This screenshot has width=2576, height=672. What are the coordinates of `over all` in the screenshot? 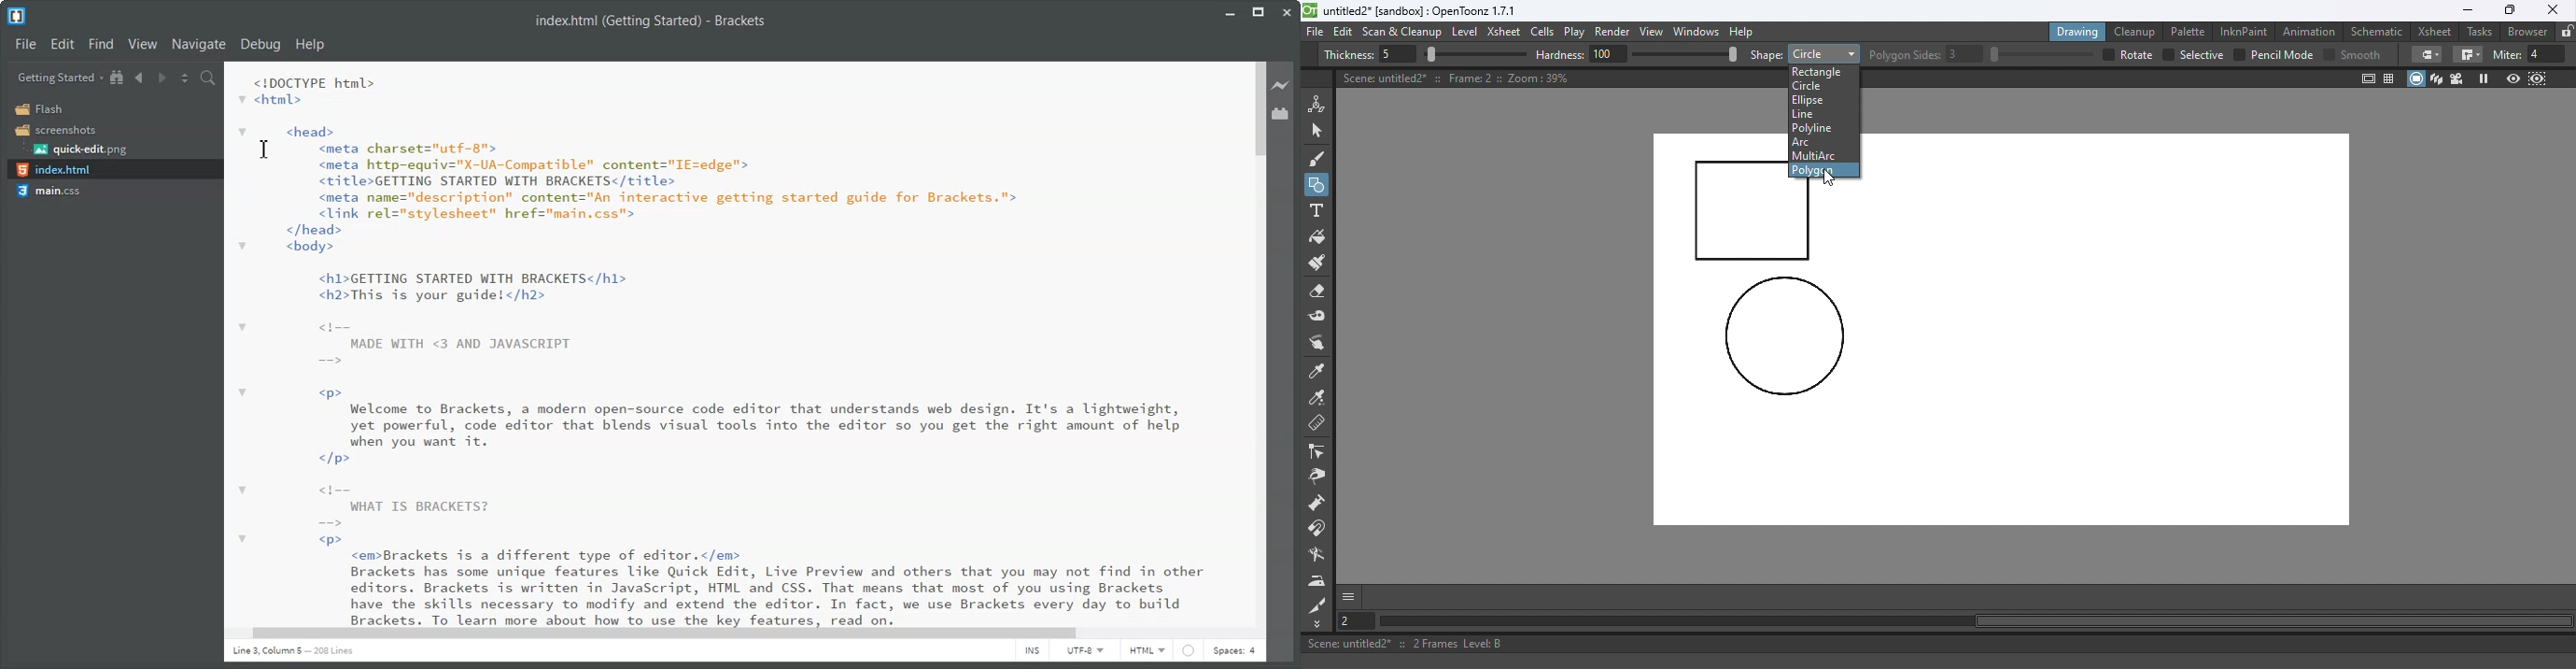 It's located at (2138, 54).